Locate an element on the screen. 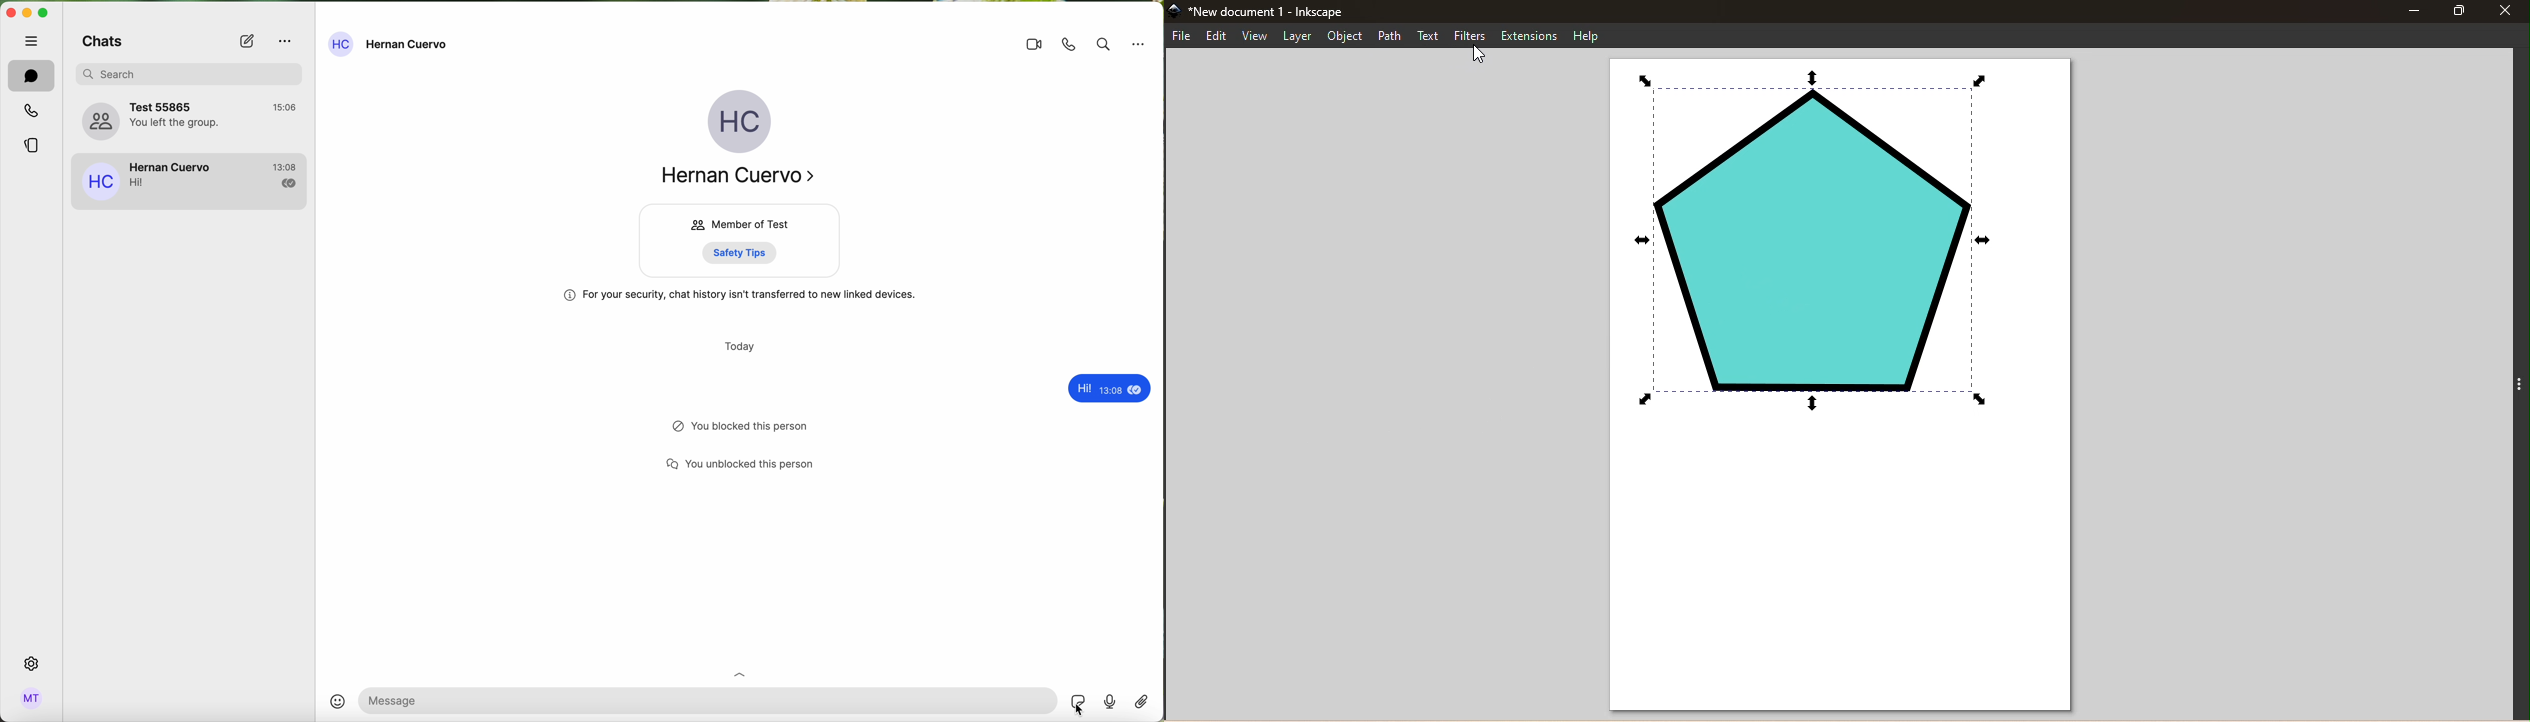 The image size is (2548, 728). videocall is located at coordinates (1034, 45).